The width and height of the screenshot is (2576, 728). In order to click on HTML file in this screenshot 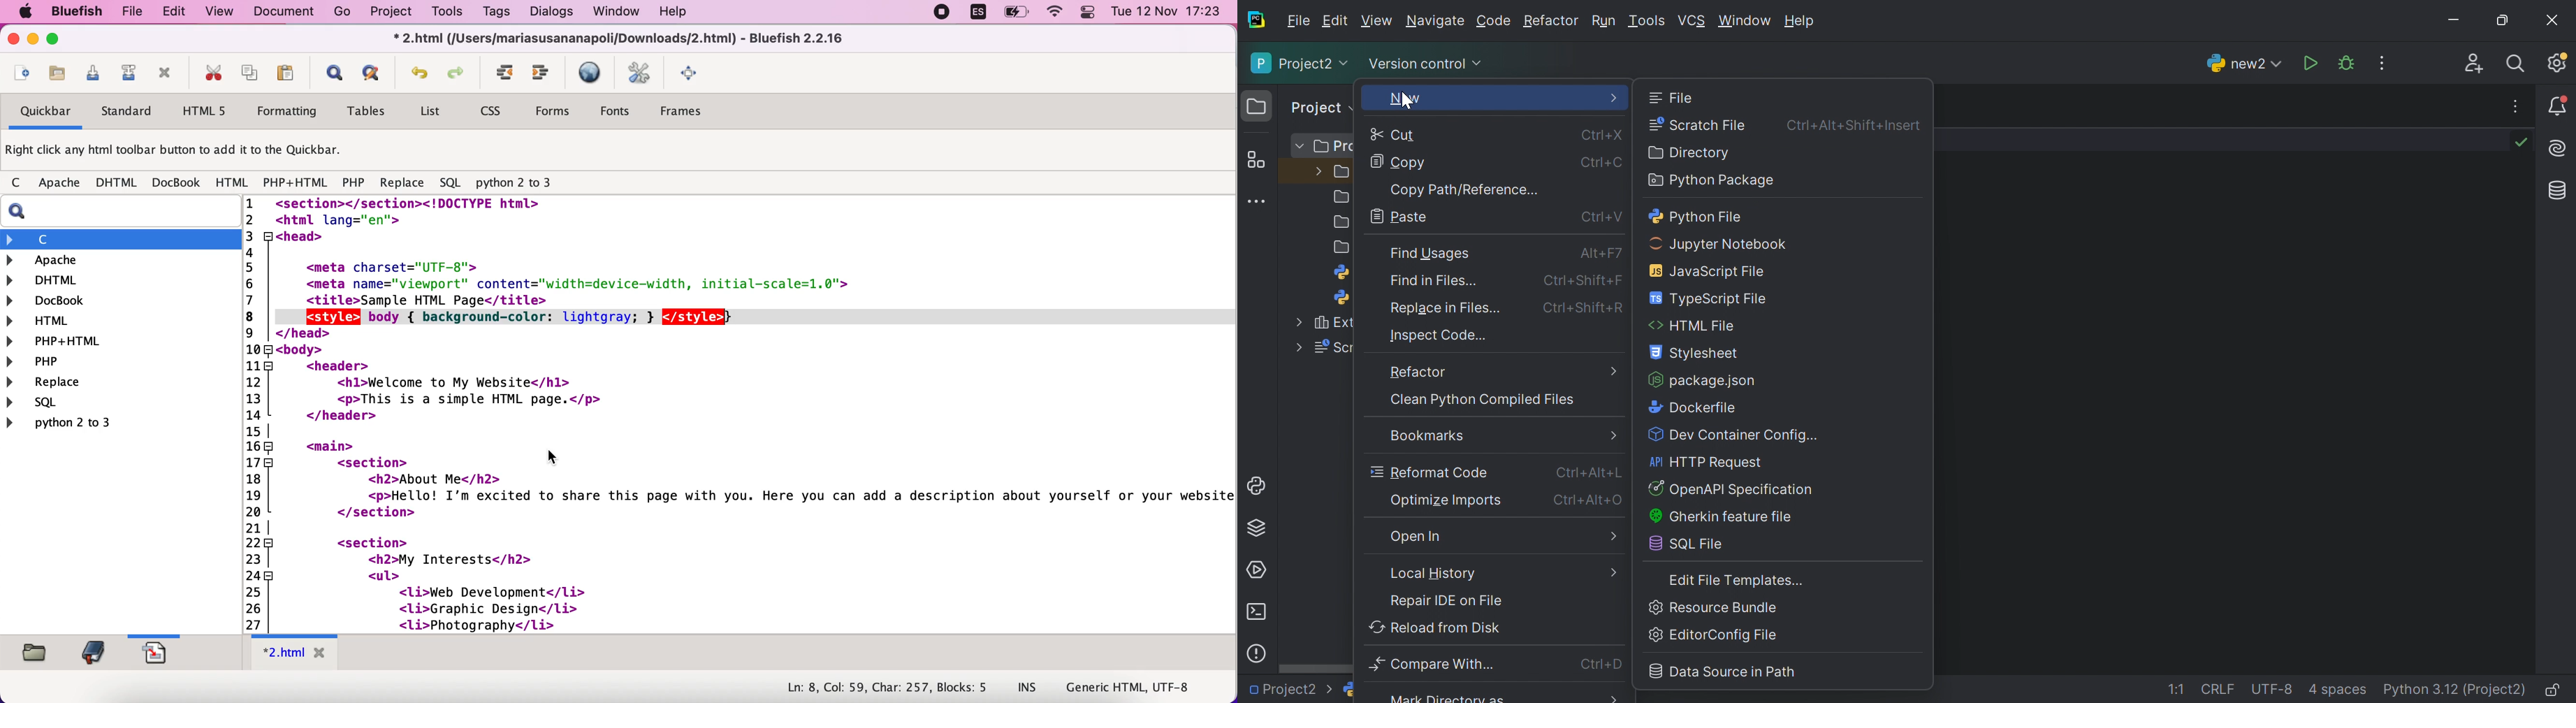, I will do `click(1693, 327)`.